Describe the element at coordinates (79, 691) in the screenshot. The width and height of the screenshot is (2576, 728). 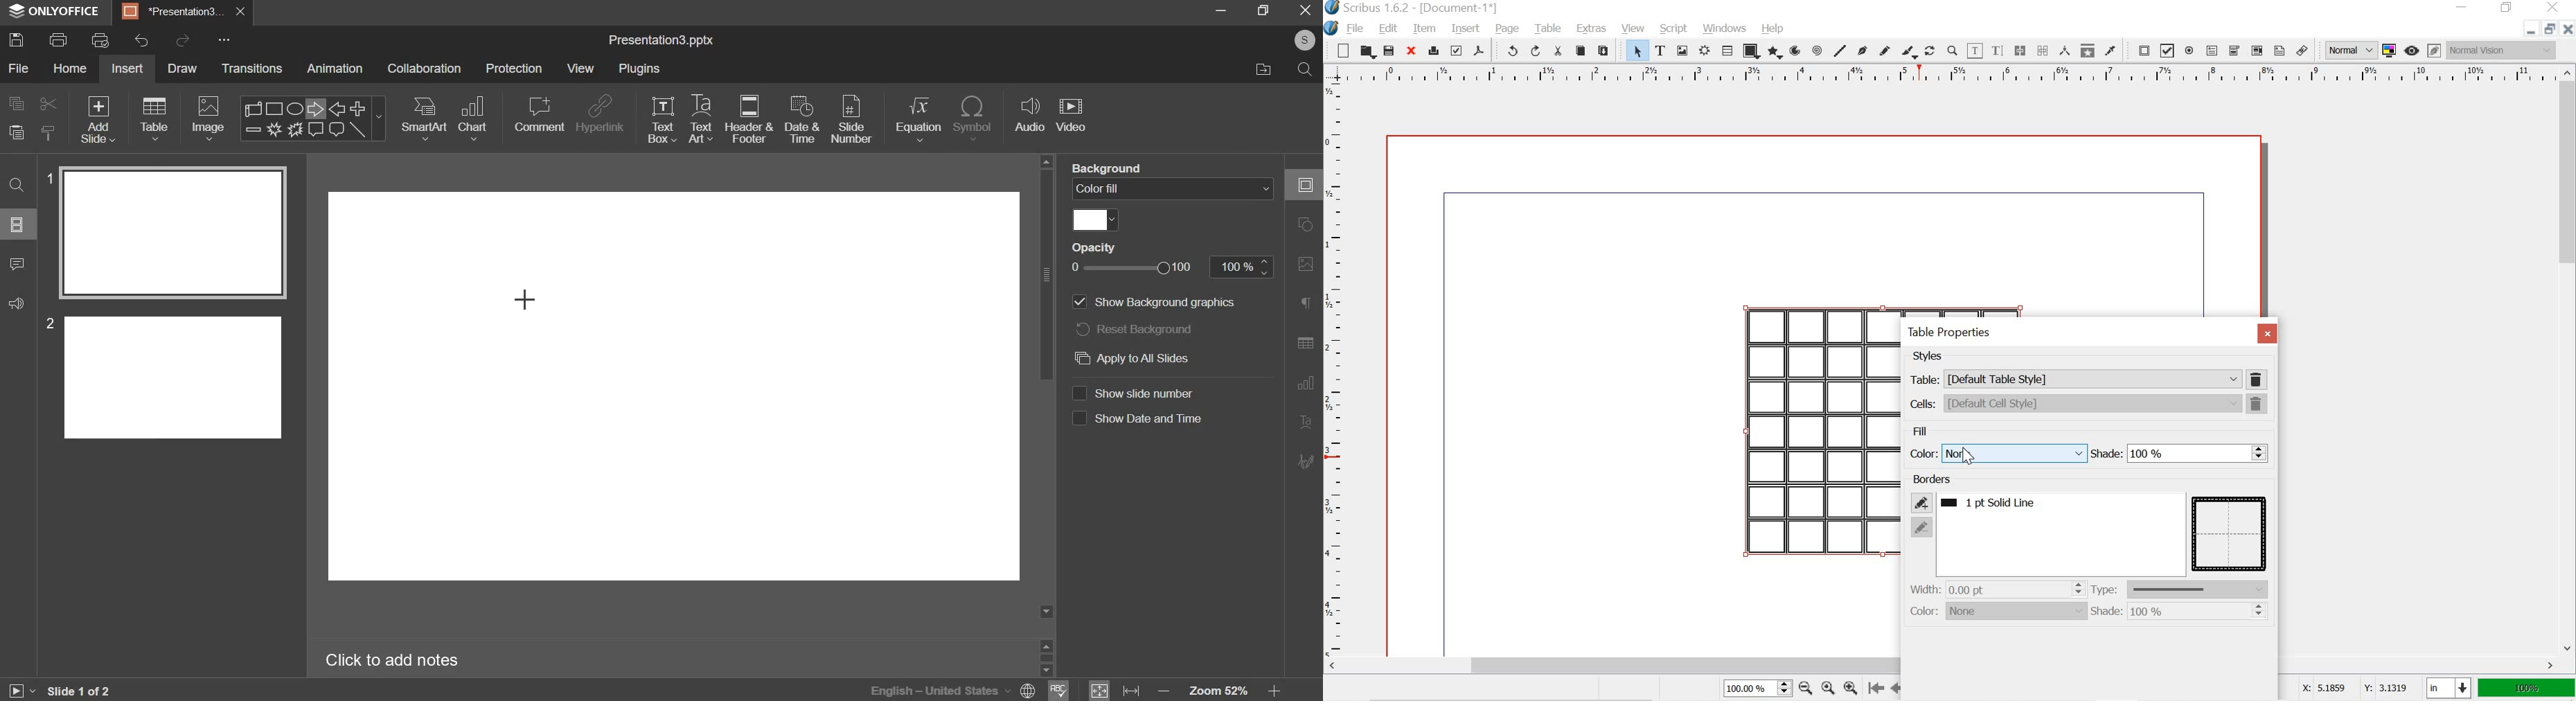
I see `active slide out of total slides` at that location.